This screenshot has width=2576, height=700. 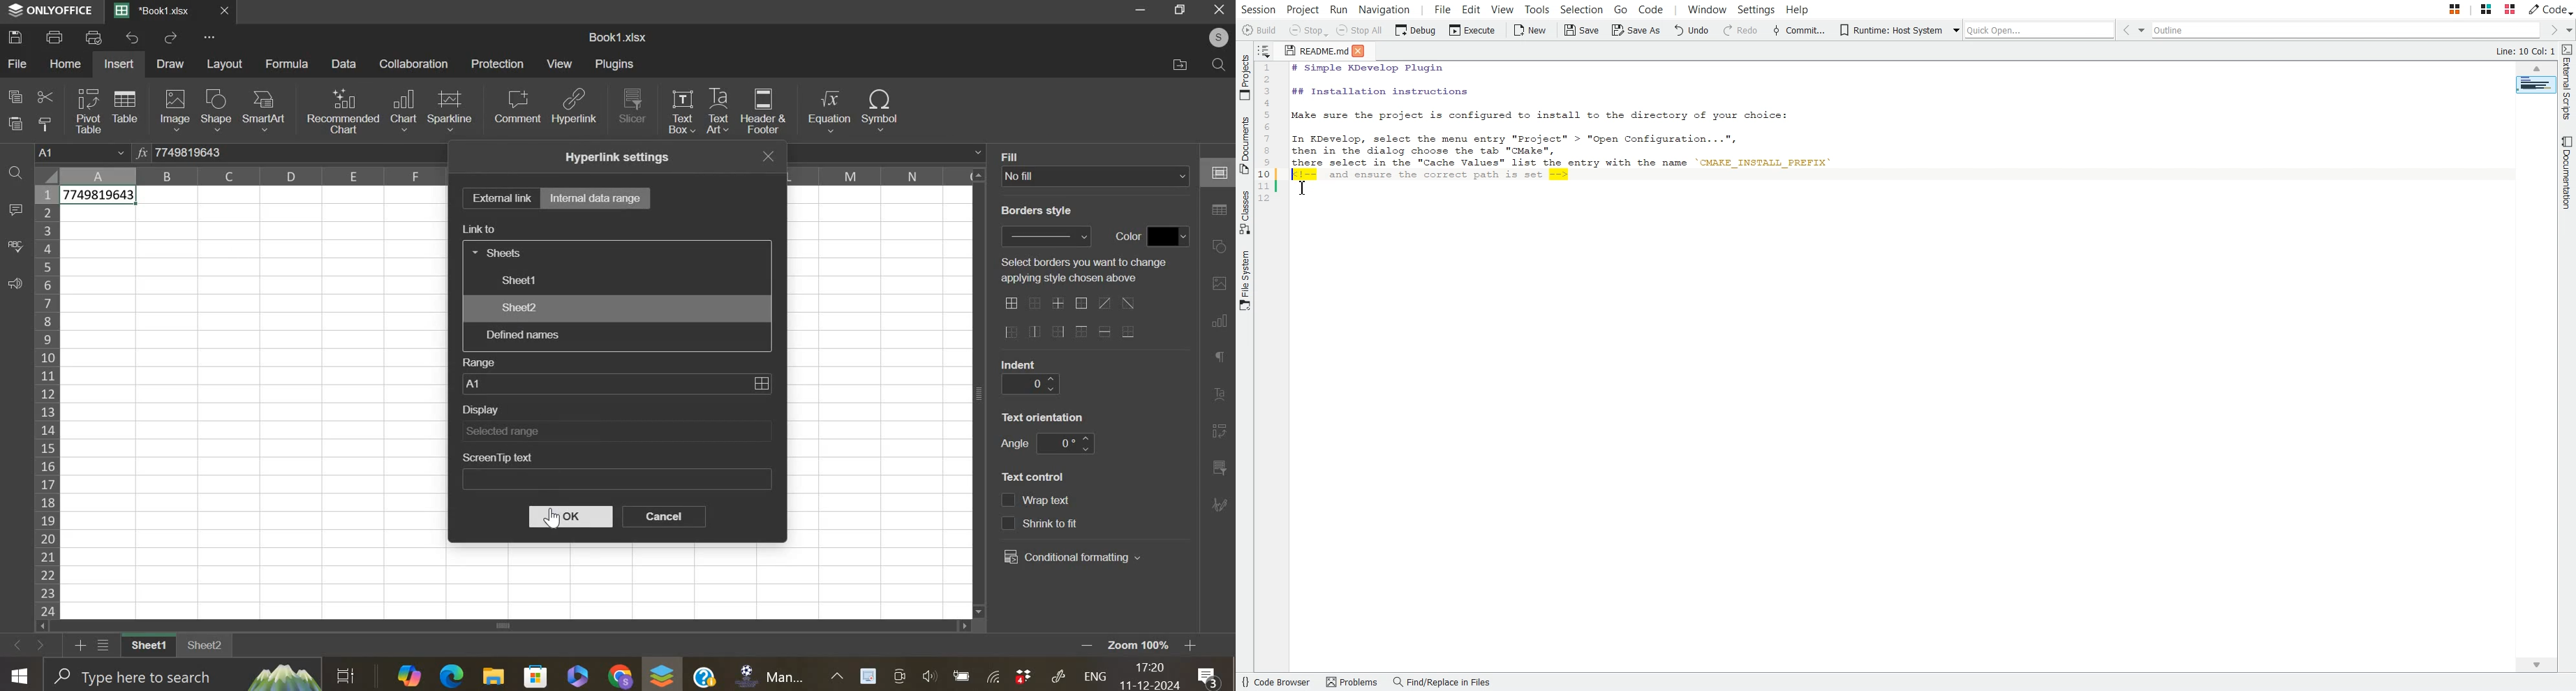 I want to click on copy style, so click(x=45, y=124).